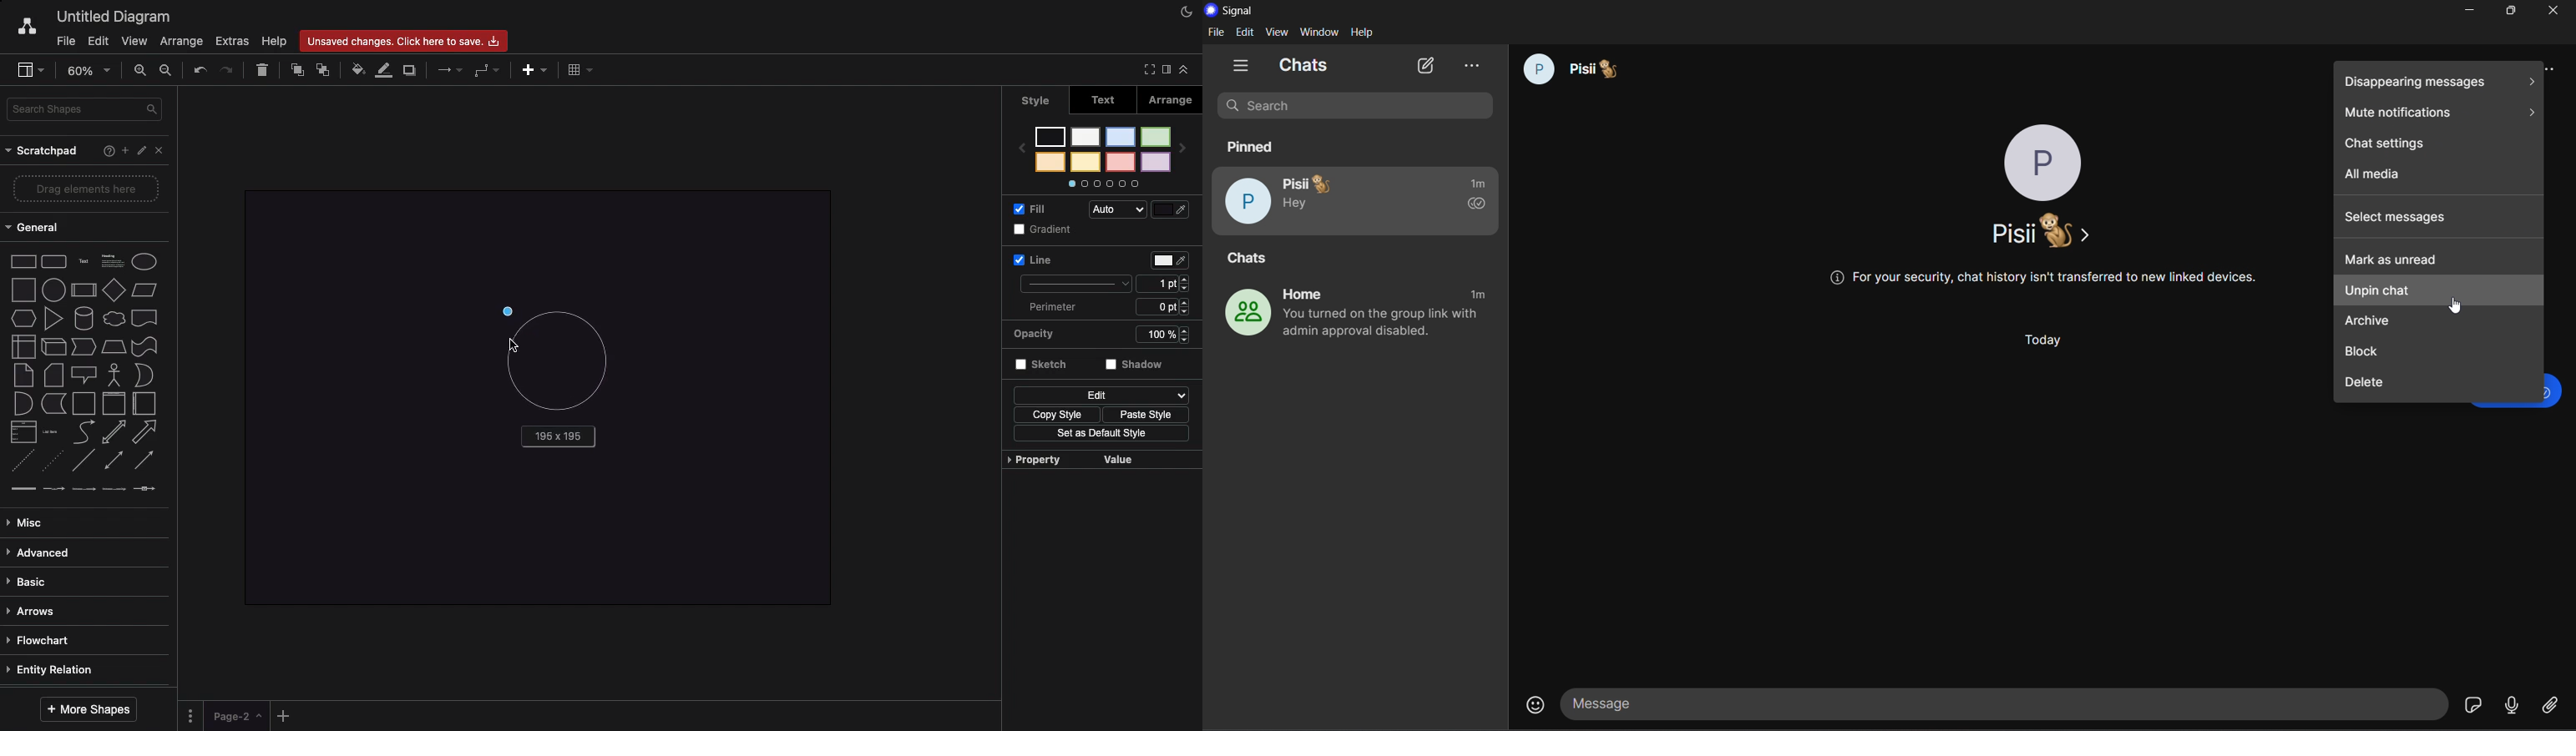 Image resolution: width=2576 pixels, height=756 pixels. What do you see at coordinates (1473, 65) in the screenshot?
I see `view archive` at bounding box center [1473, 65].